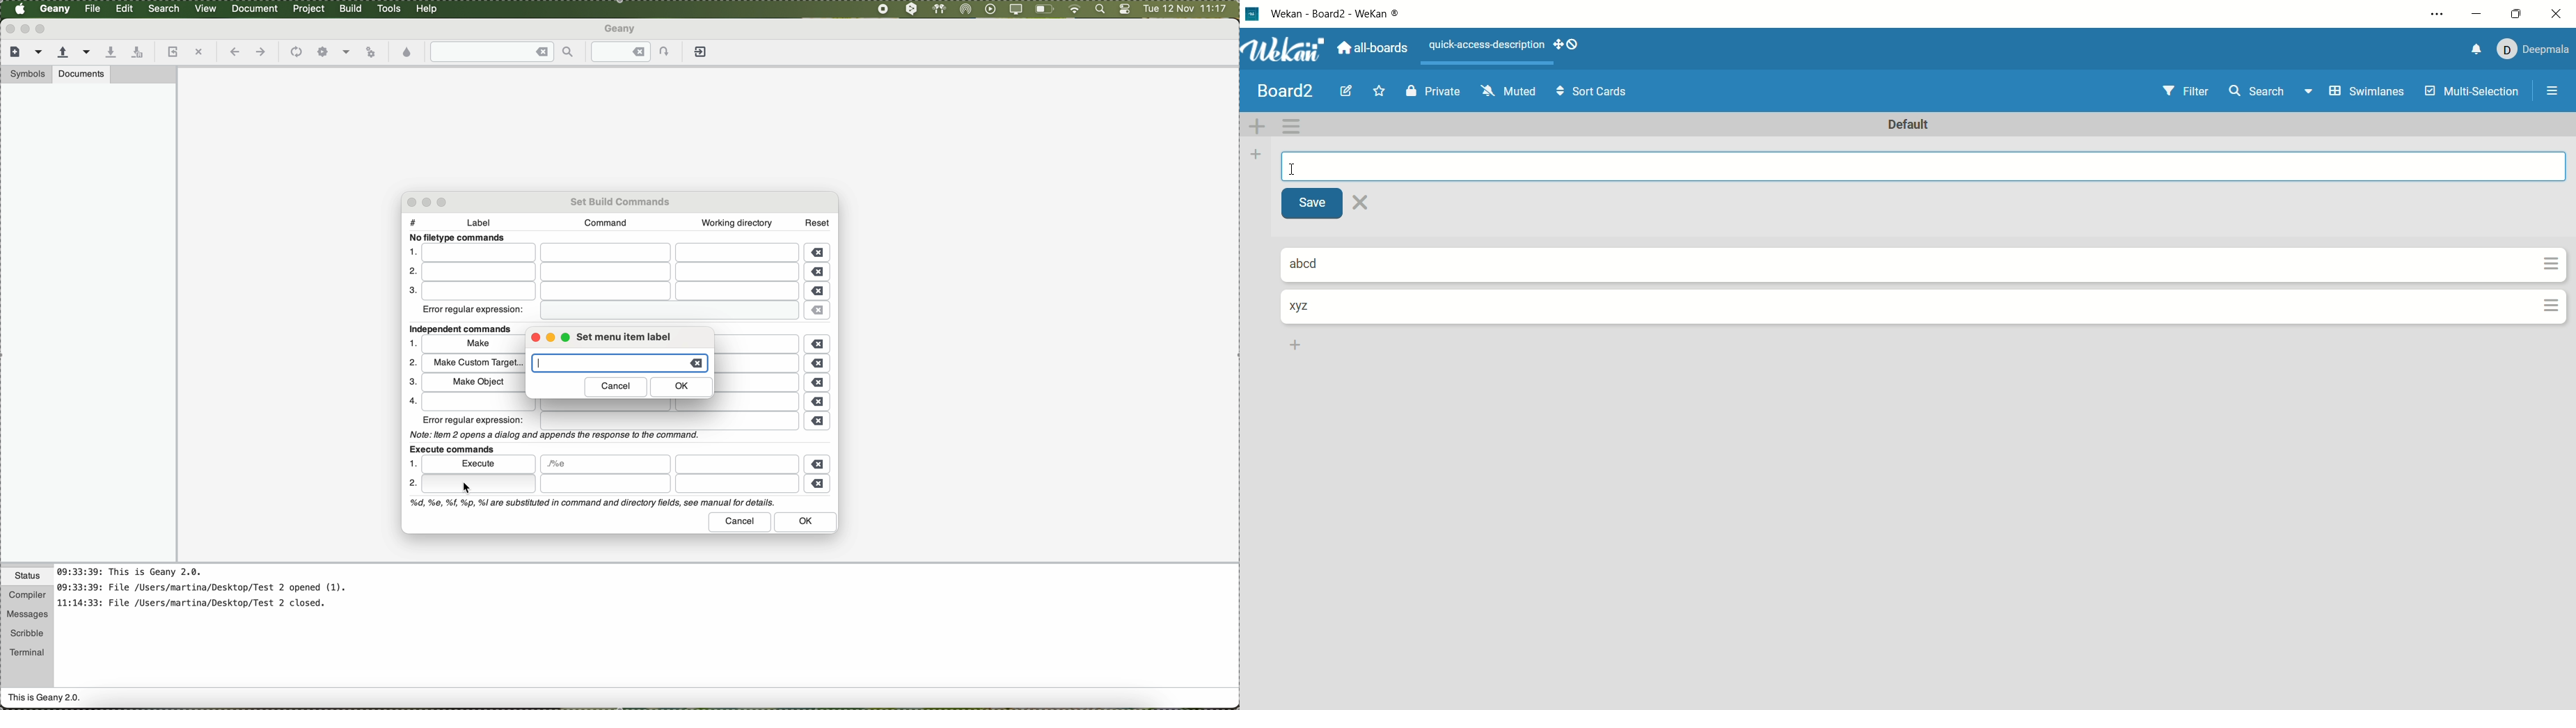 Image resolution: width=2576 pixels, height=728 pixels. I want to click on default, so click(1914, 126).